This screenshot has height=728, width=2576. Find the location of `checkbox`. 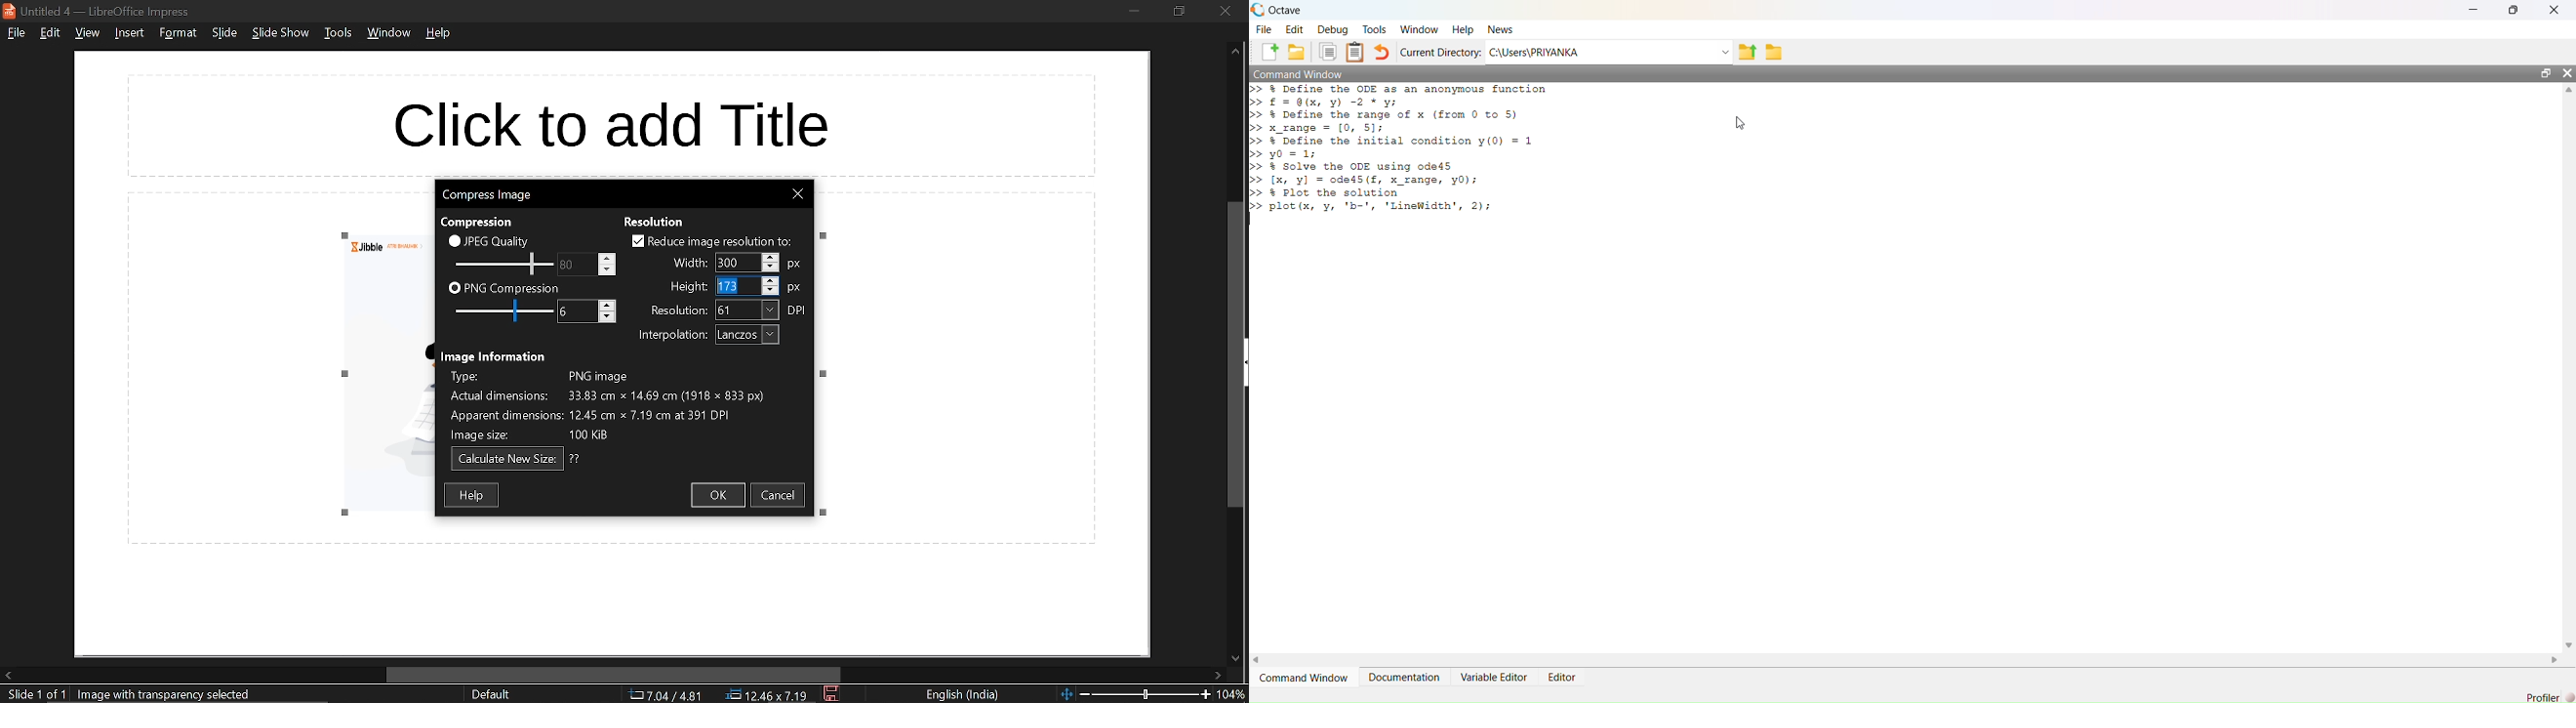

checkbox is located at coordinates (454, 240).